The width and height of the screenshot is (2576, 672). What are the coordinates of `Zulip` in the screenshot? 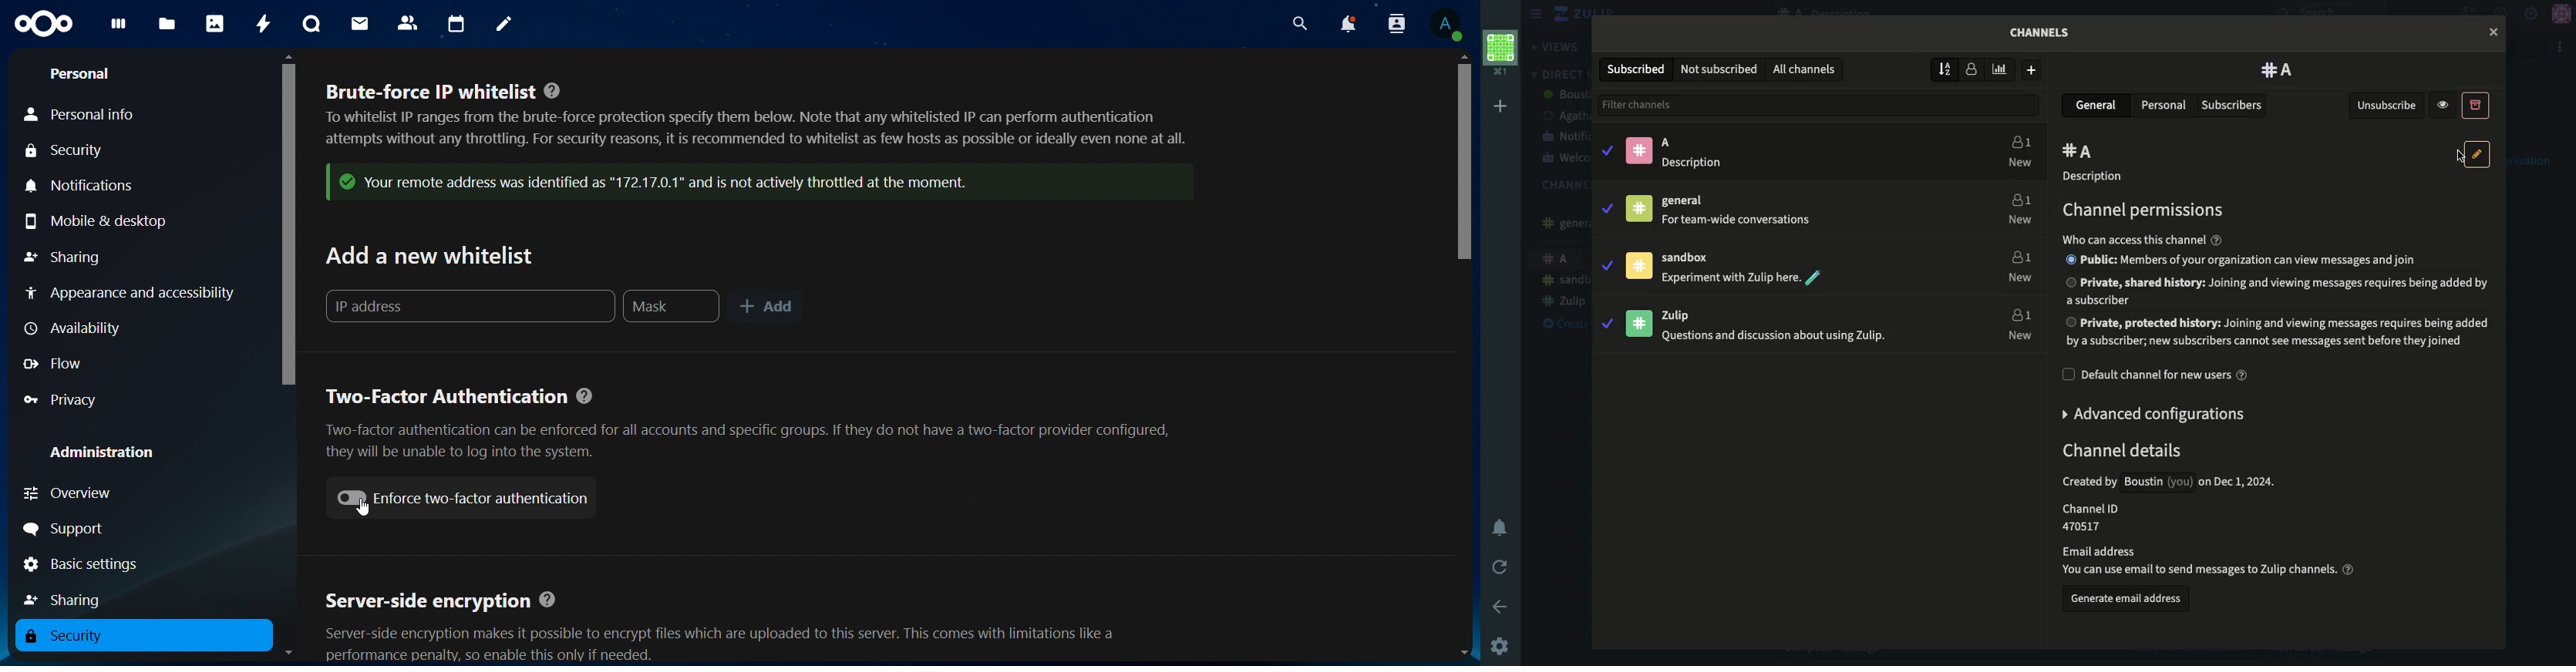 It's located at (1568, 14).